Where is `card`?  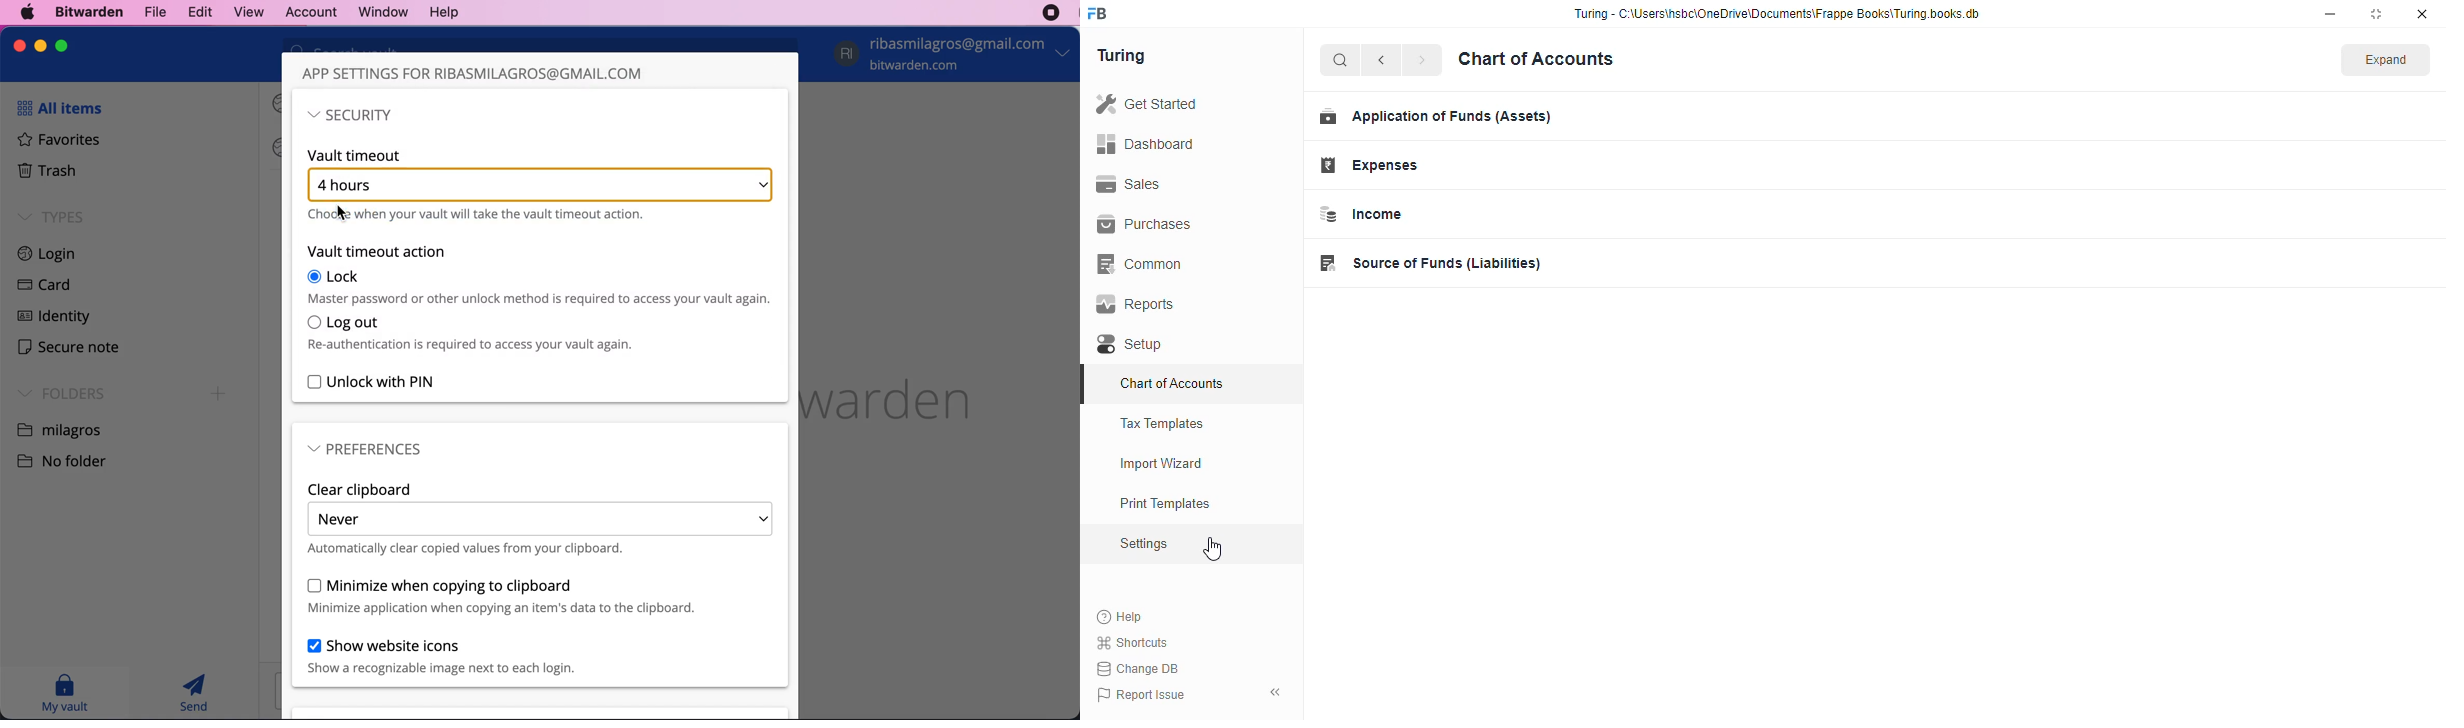 card is located at coordinates (40, 286).